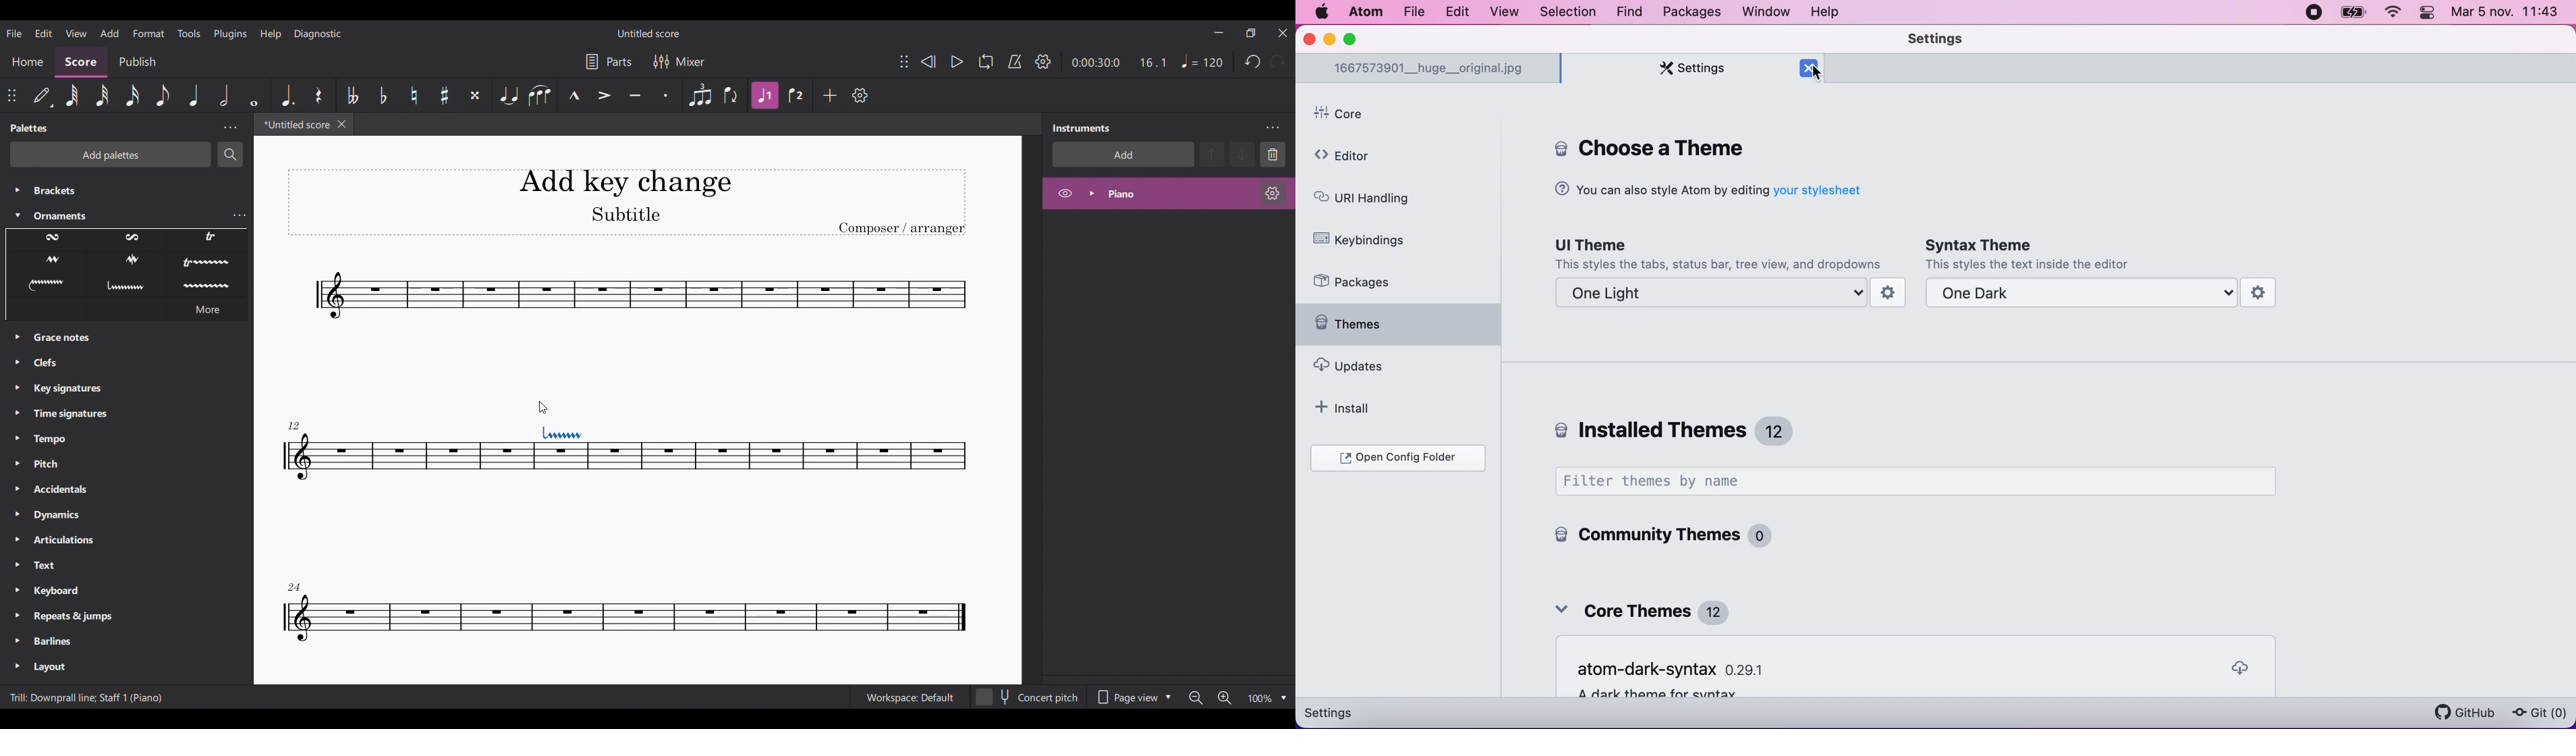  Describe the element at coordinates (666, 95) in the screenshot. I see `Staccato` at that location.